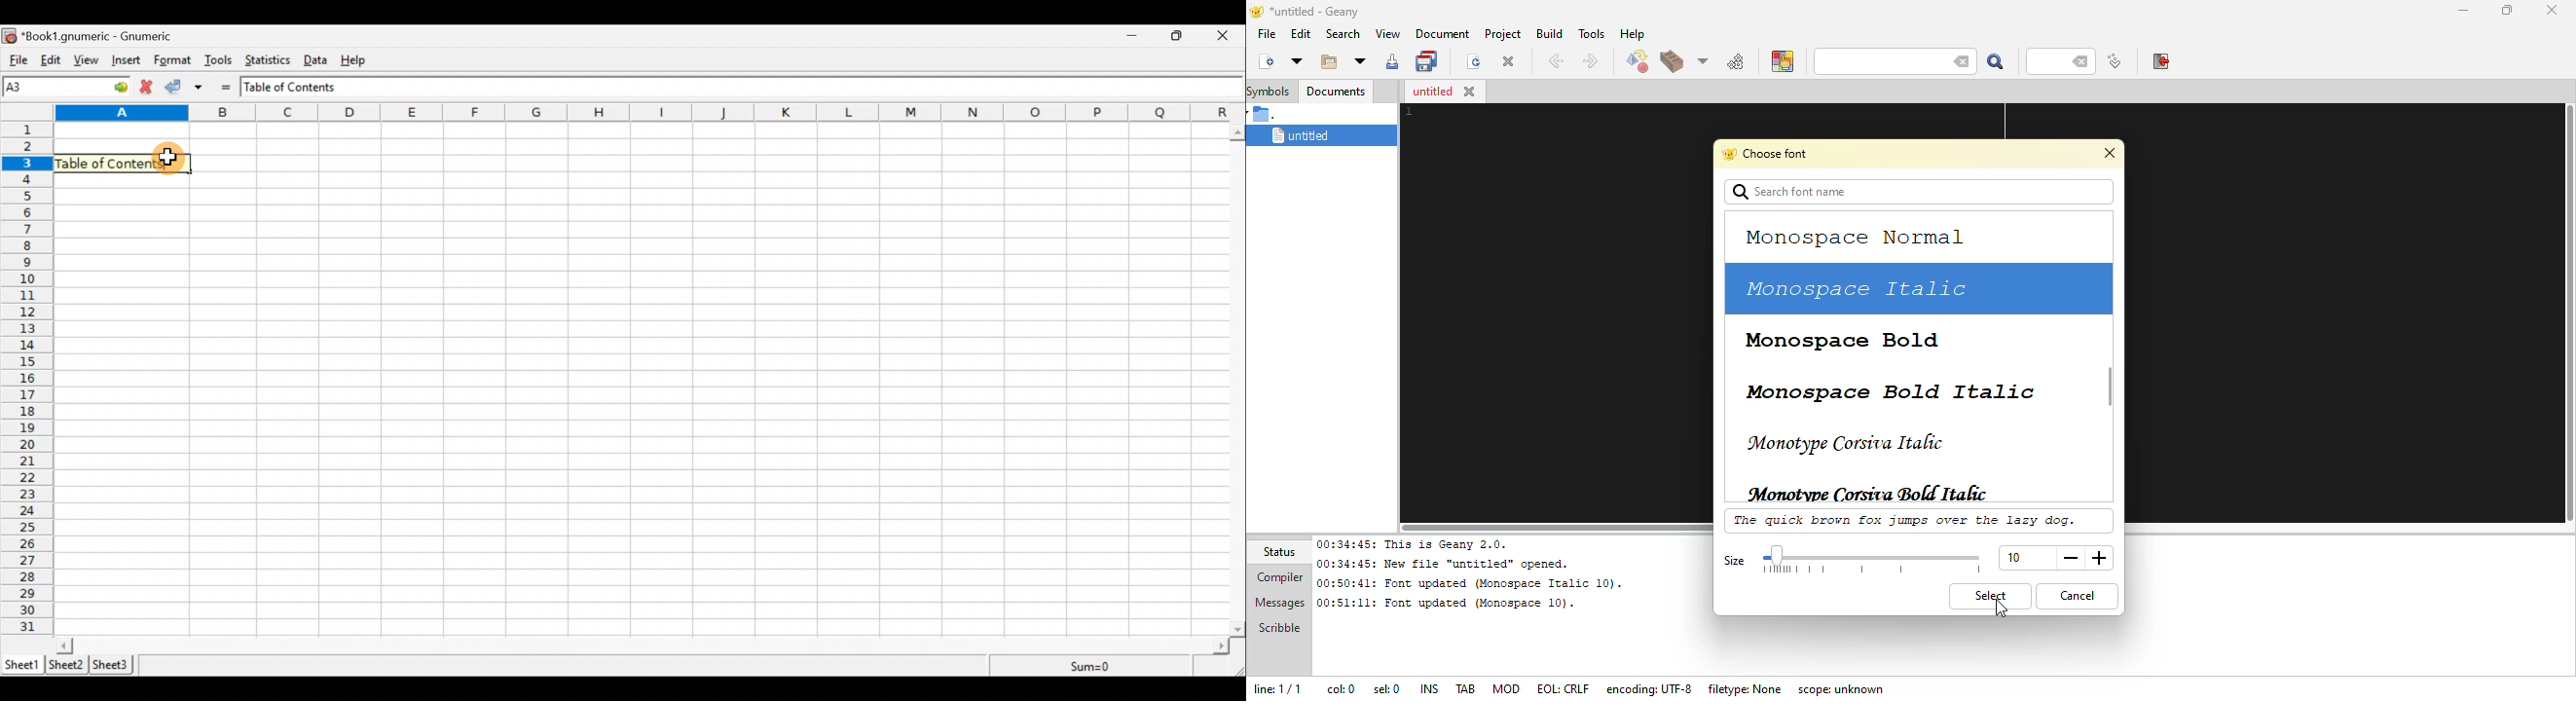  I want to click on exit, so click(2159, 61).